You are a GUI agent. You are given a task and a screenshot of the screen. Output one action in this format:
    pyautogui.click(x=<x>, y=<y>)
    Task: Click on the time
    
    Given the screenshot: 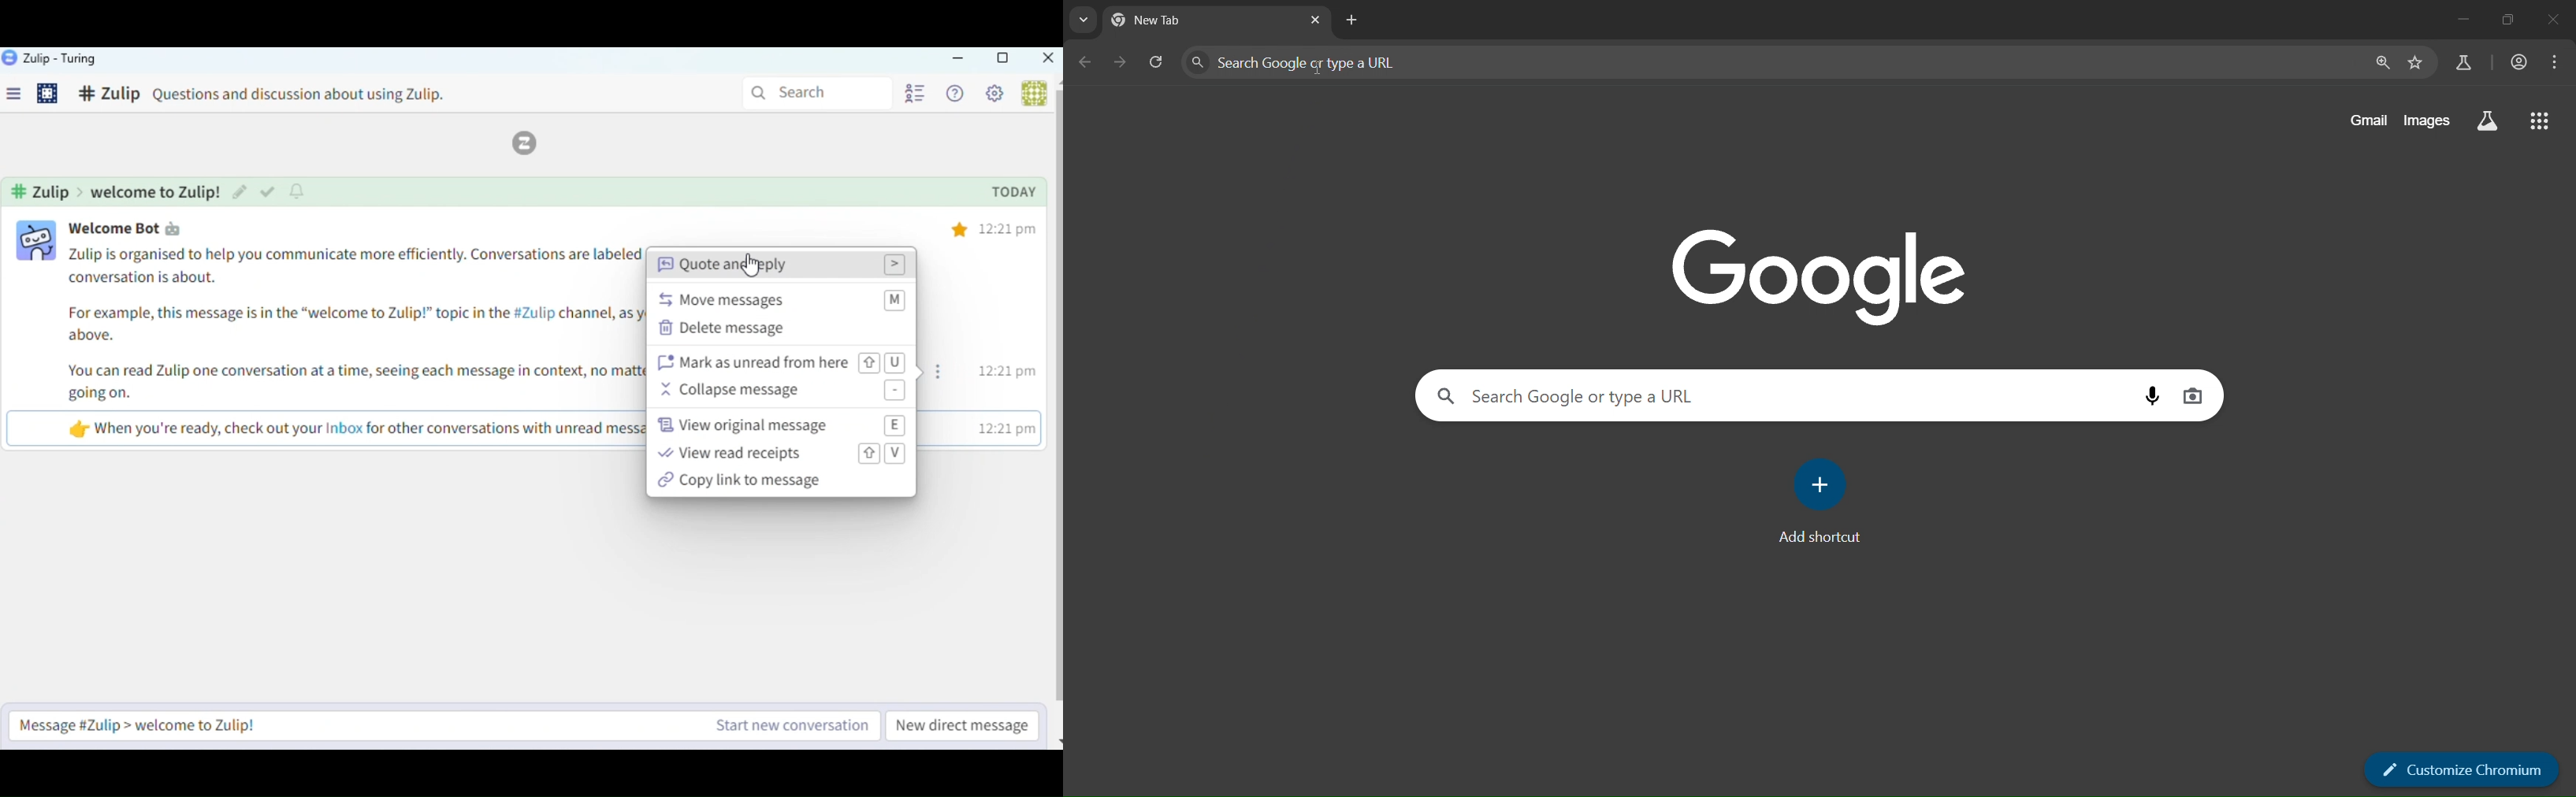 What is the action you would take?
    pyautogui.click(x=1010, y=329)
    